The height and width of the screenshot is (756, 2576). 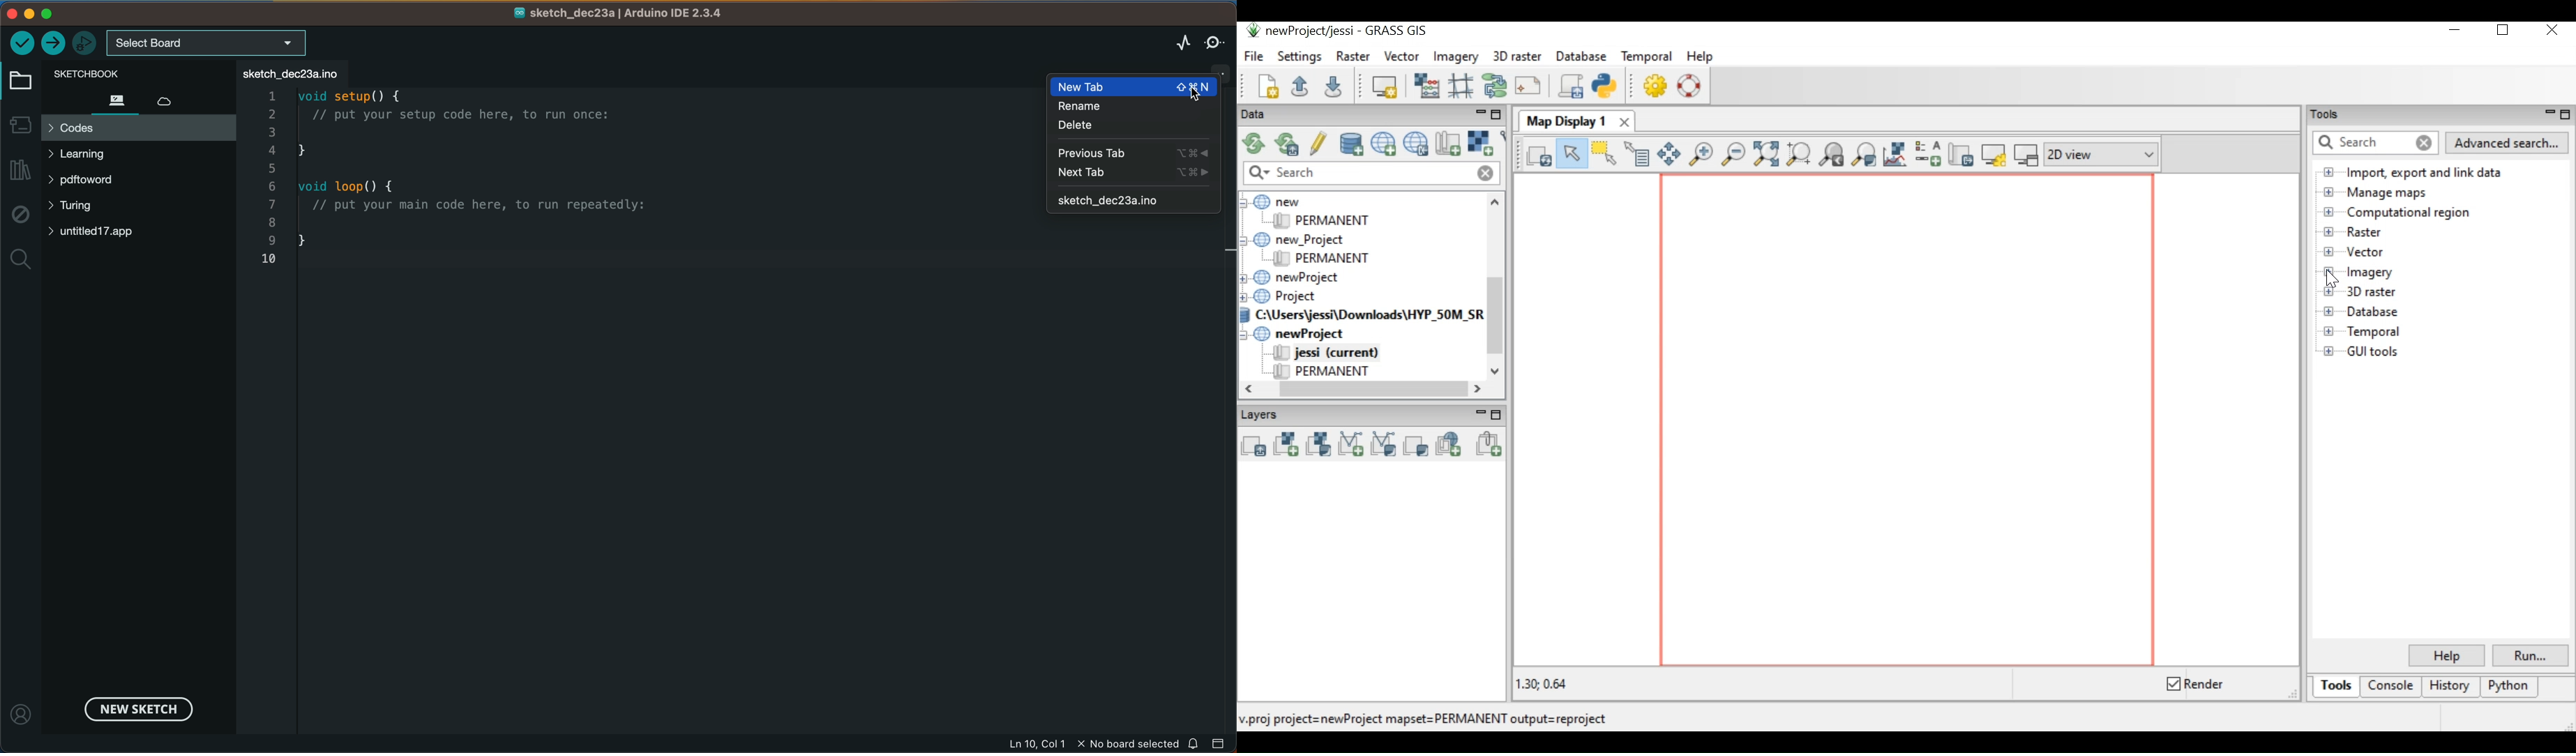 I want to click on turing, so click(x=78, y=207).